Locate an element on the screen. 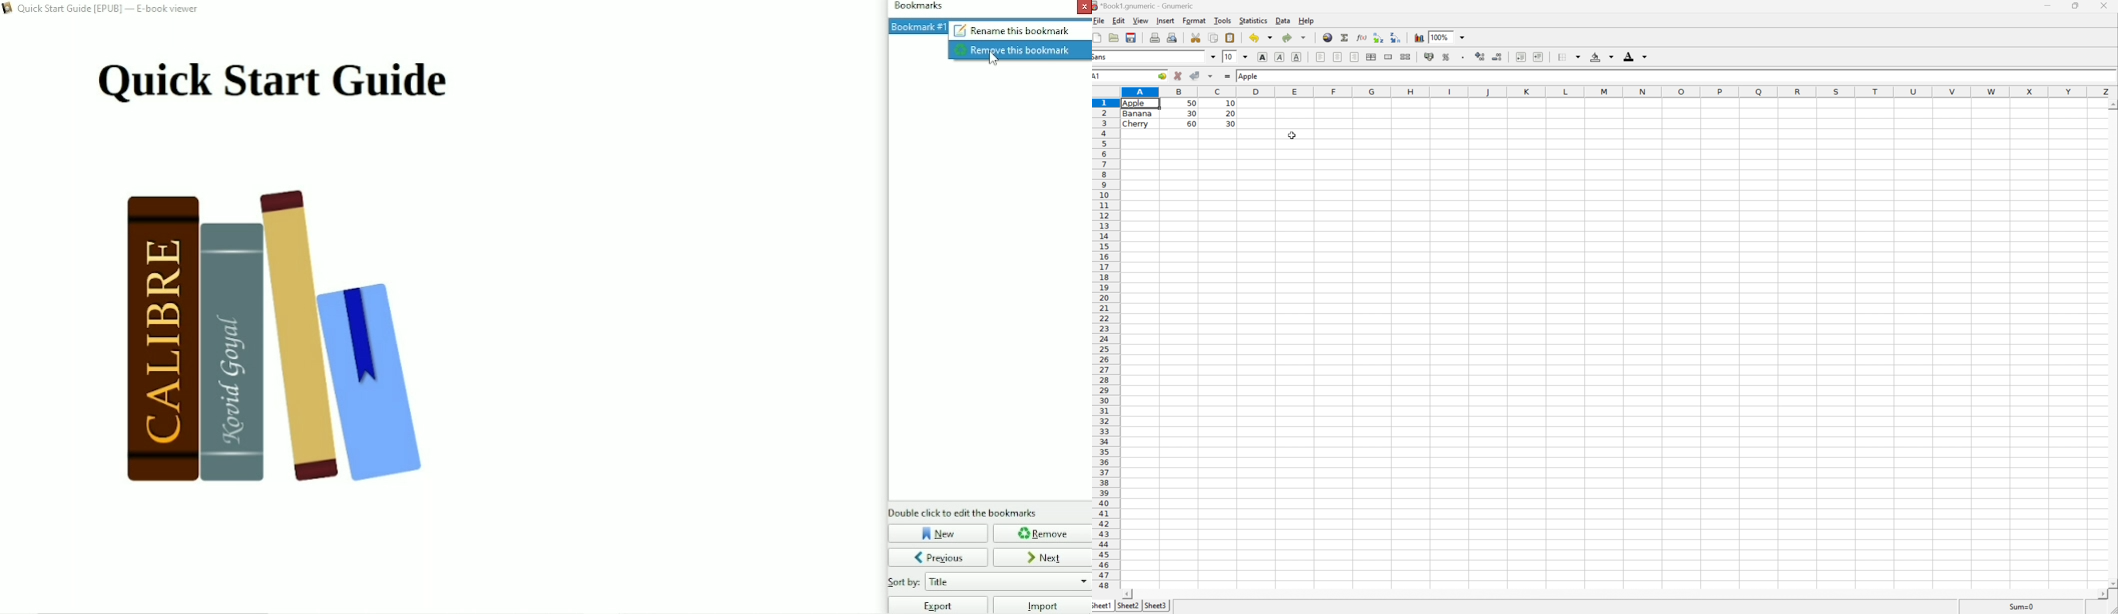 Image resolution: width=2128 pixels, height=616 pixels. 10 is located at coordinates (1227, 56).